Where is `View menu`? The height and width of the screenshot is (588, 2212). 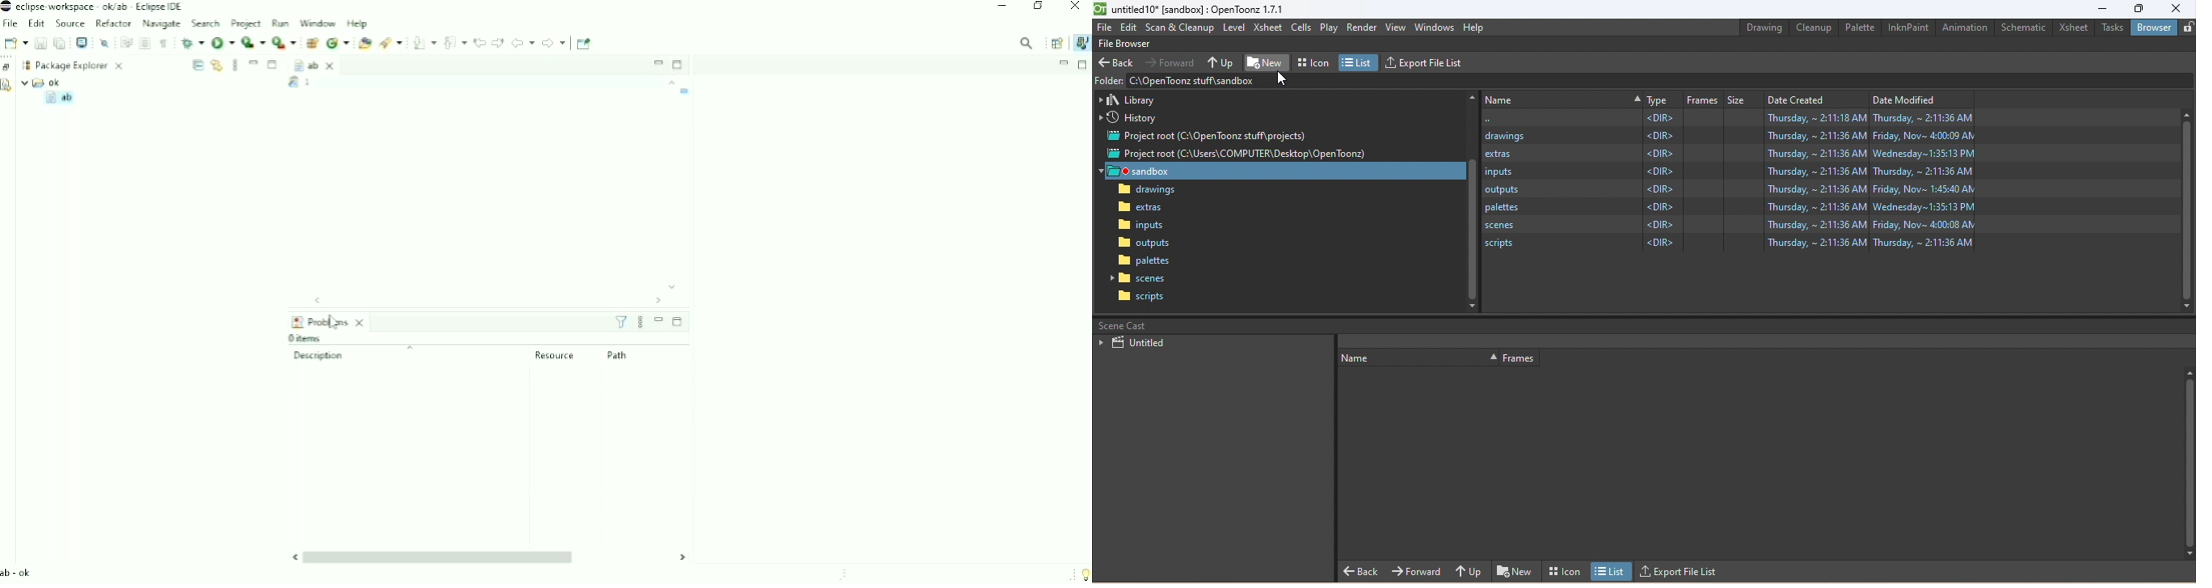
View menu is located at coordinates (640, 323).